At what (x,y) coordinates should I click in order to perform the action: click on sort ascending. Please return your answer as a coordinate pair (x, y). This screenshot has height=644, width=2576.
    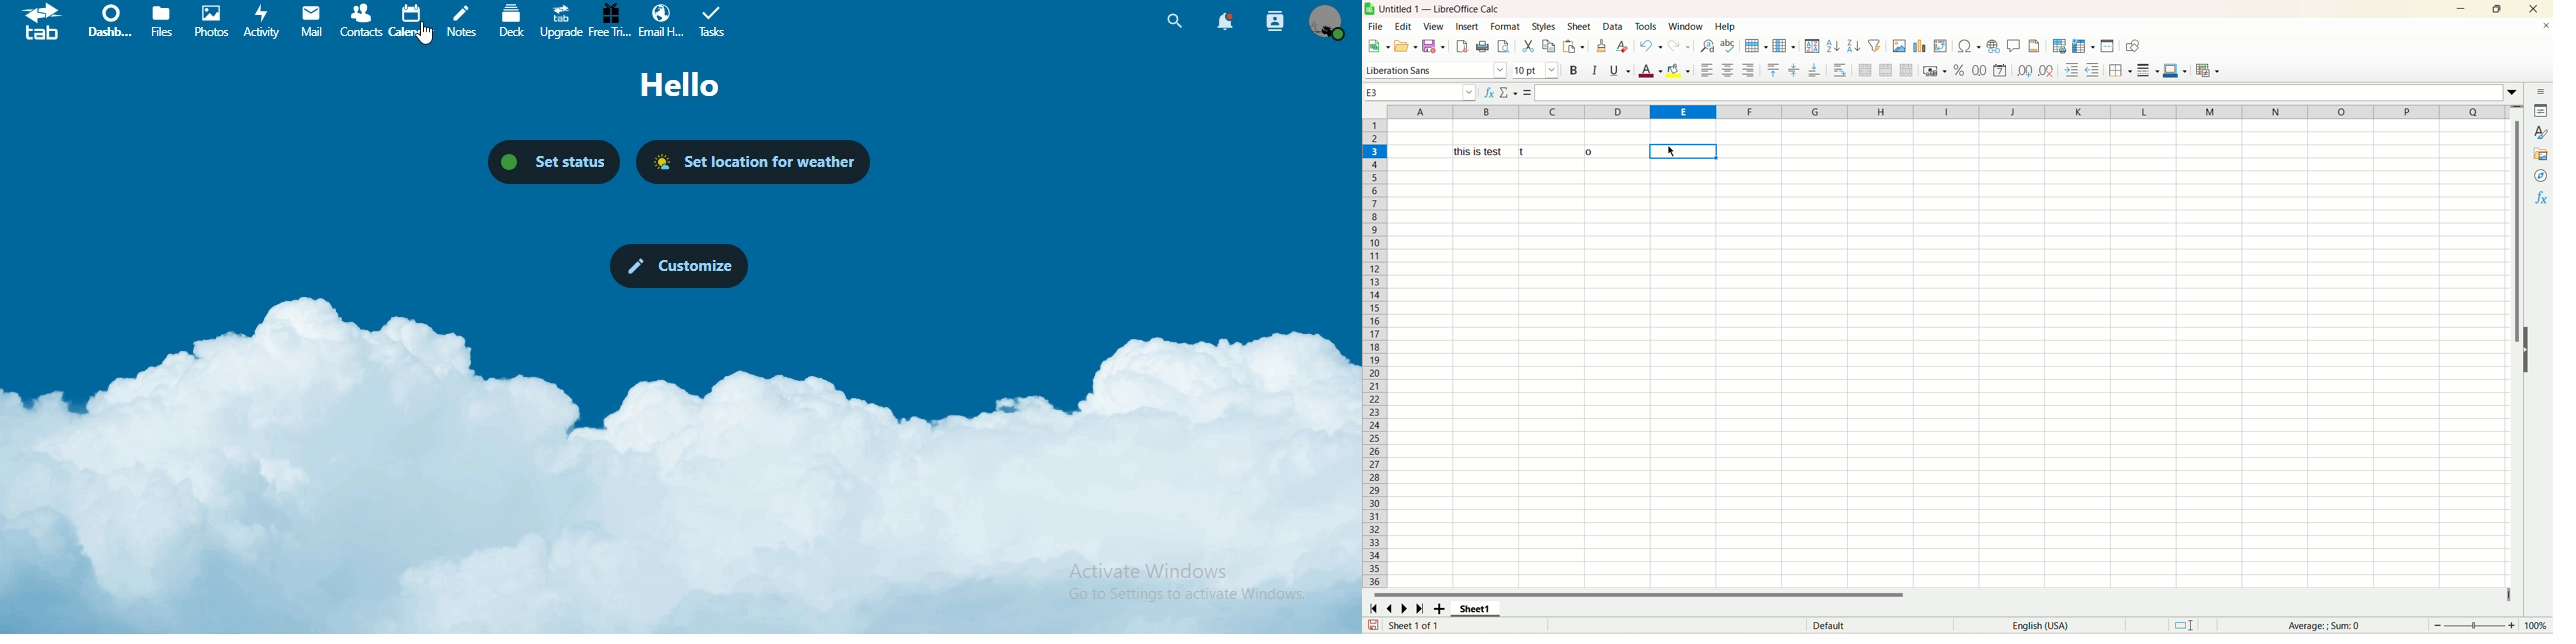
    Looking at the image, I should click on (1832, 47).